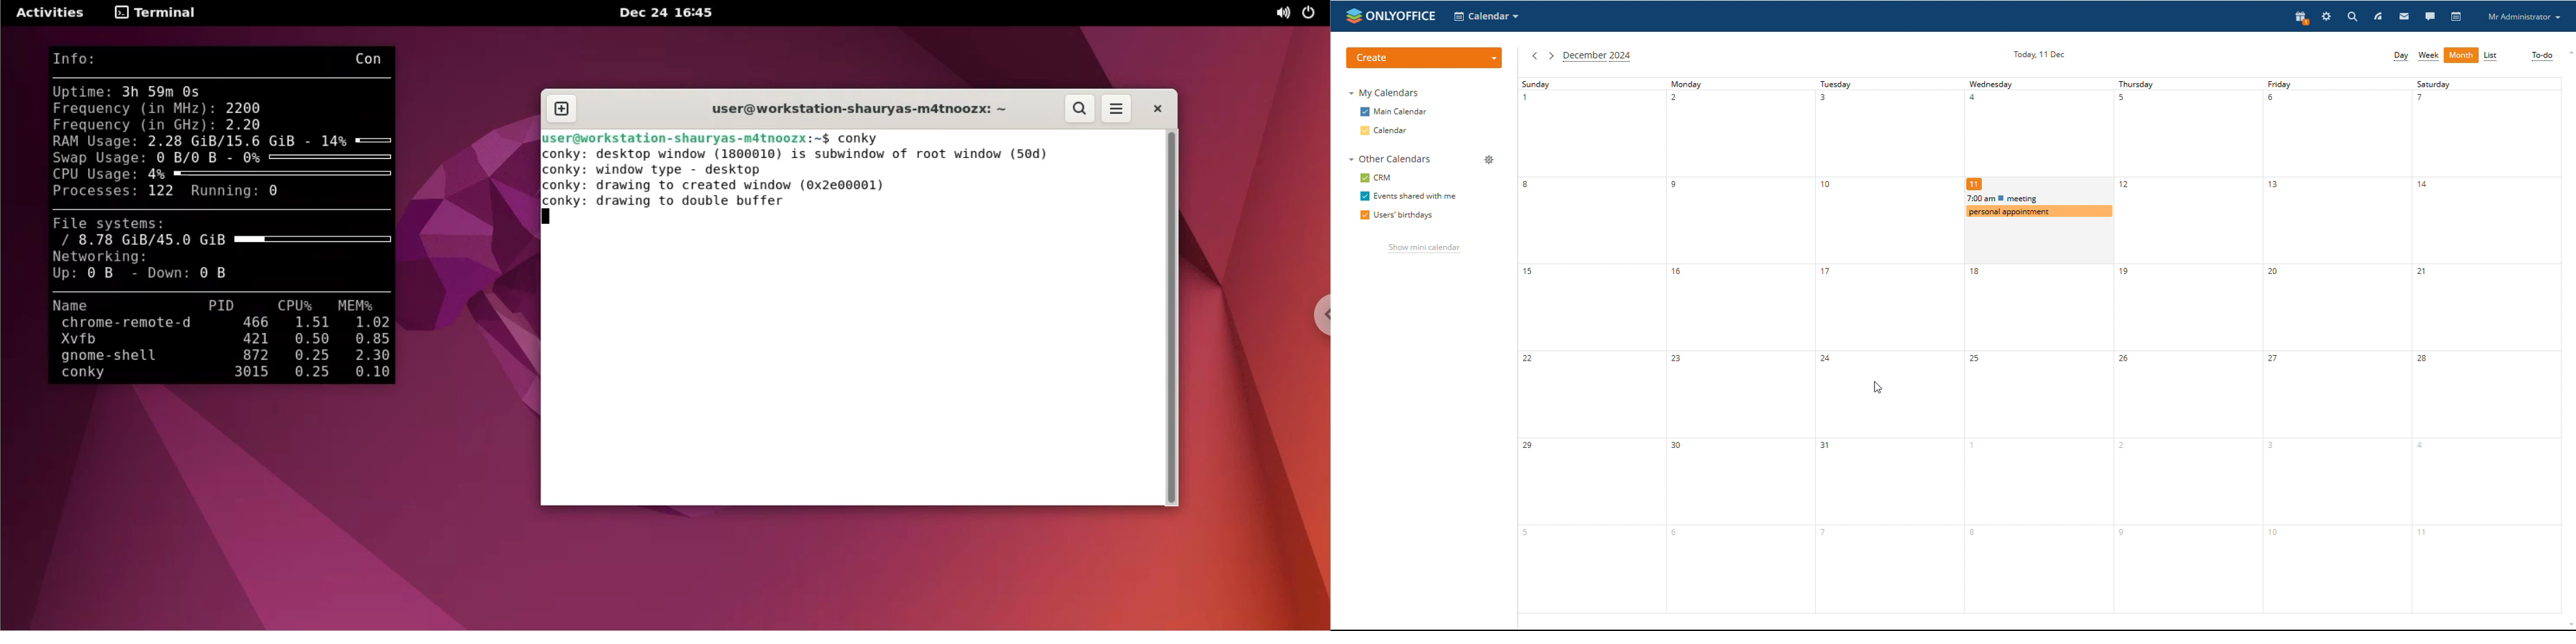 The height and width of the screenshot is (644, 2576). Describe the element at coordinates (1082, 109) in the screenshot. I see `search ` at that location.